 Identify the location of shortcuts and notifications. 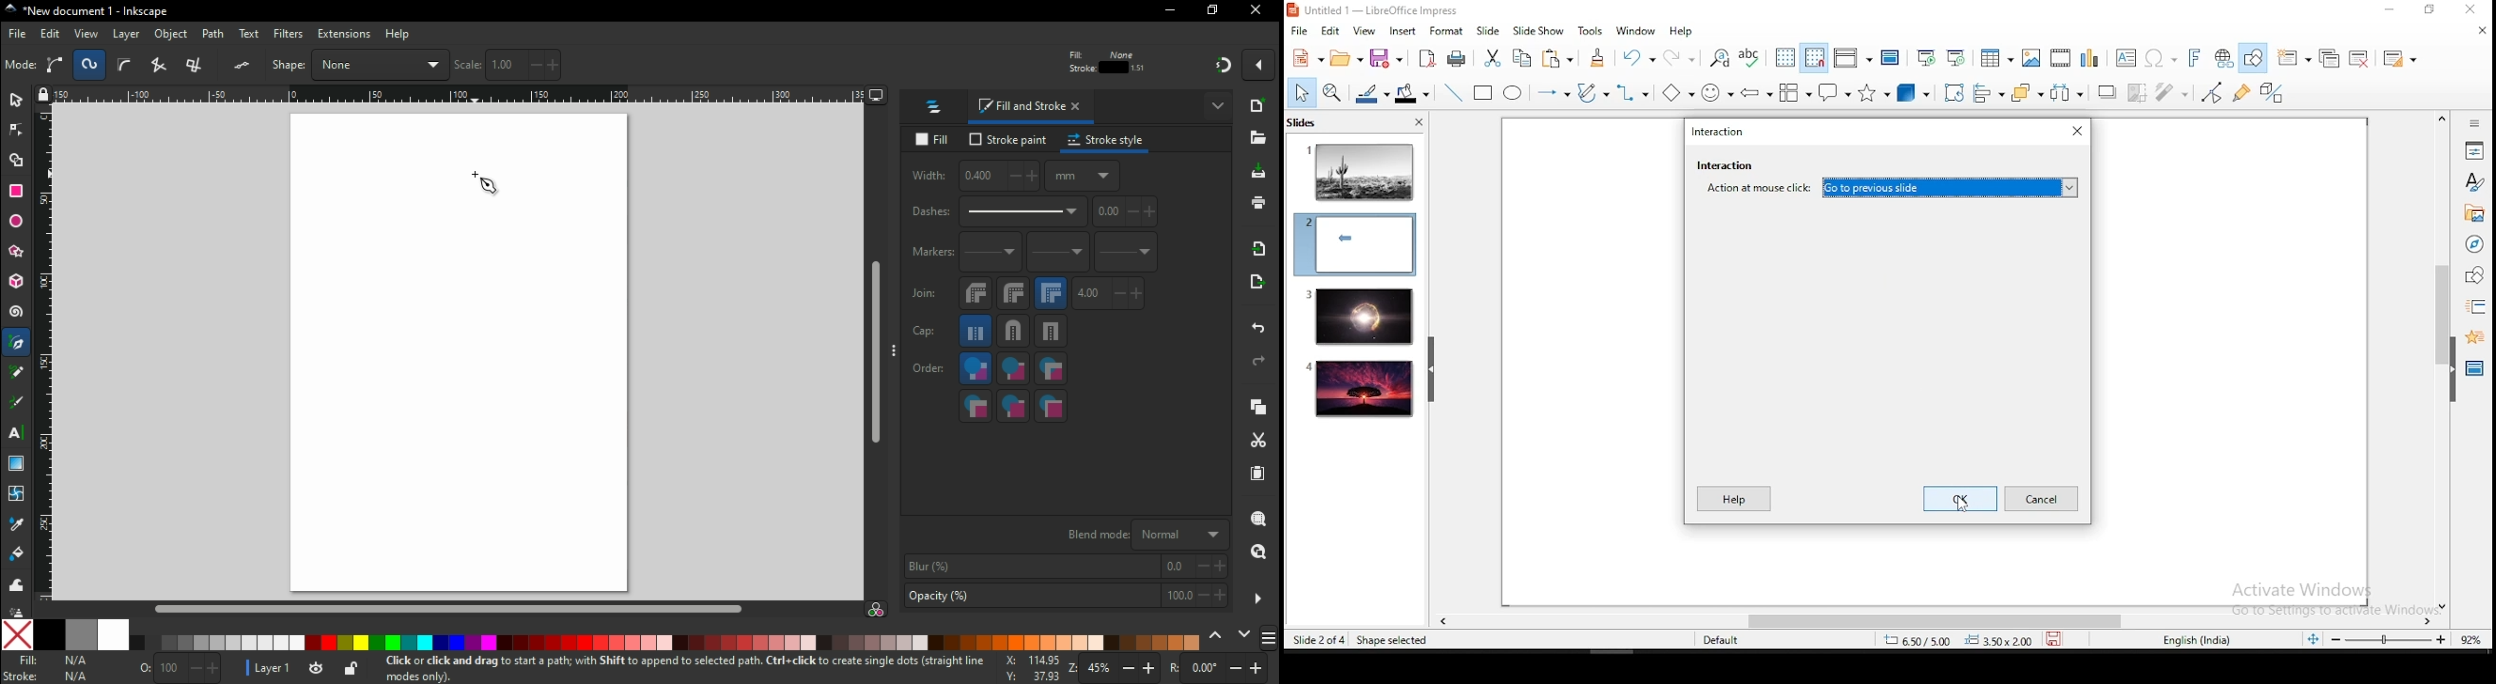
(679, 667).